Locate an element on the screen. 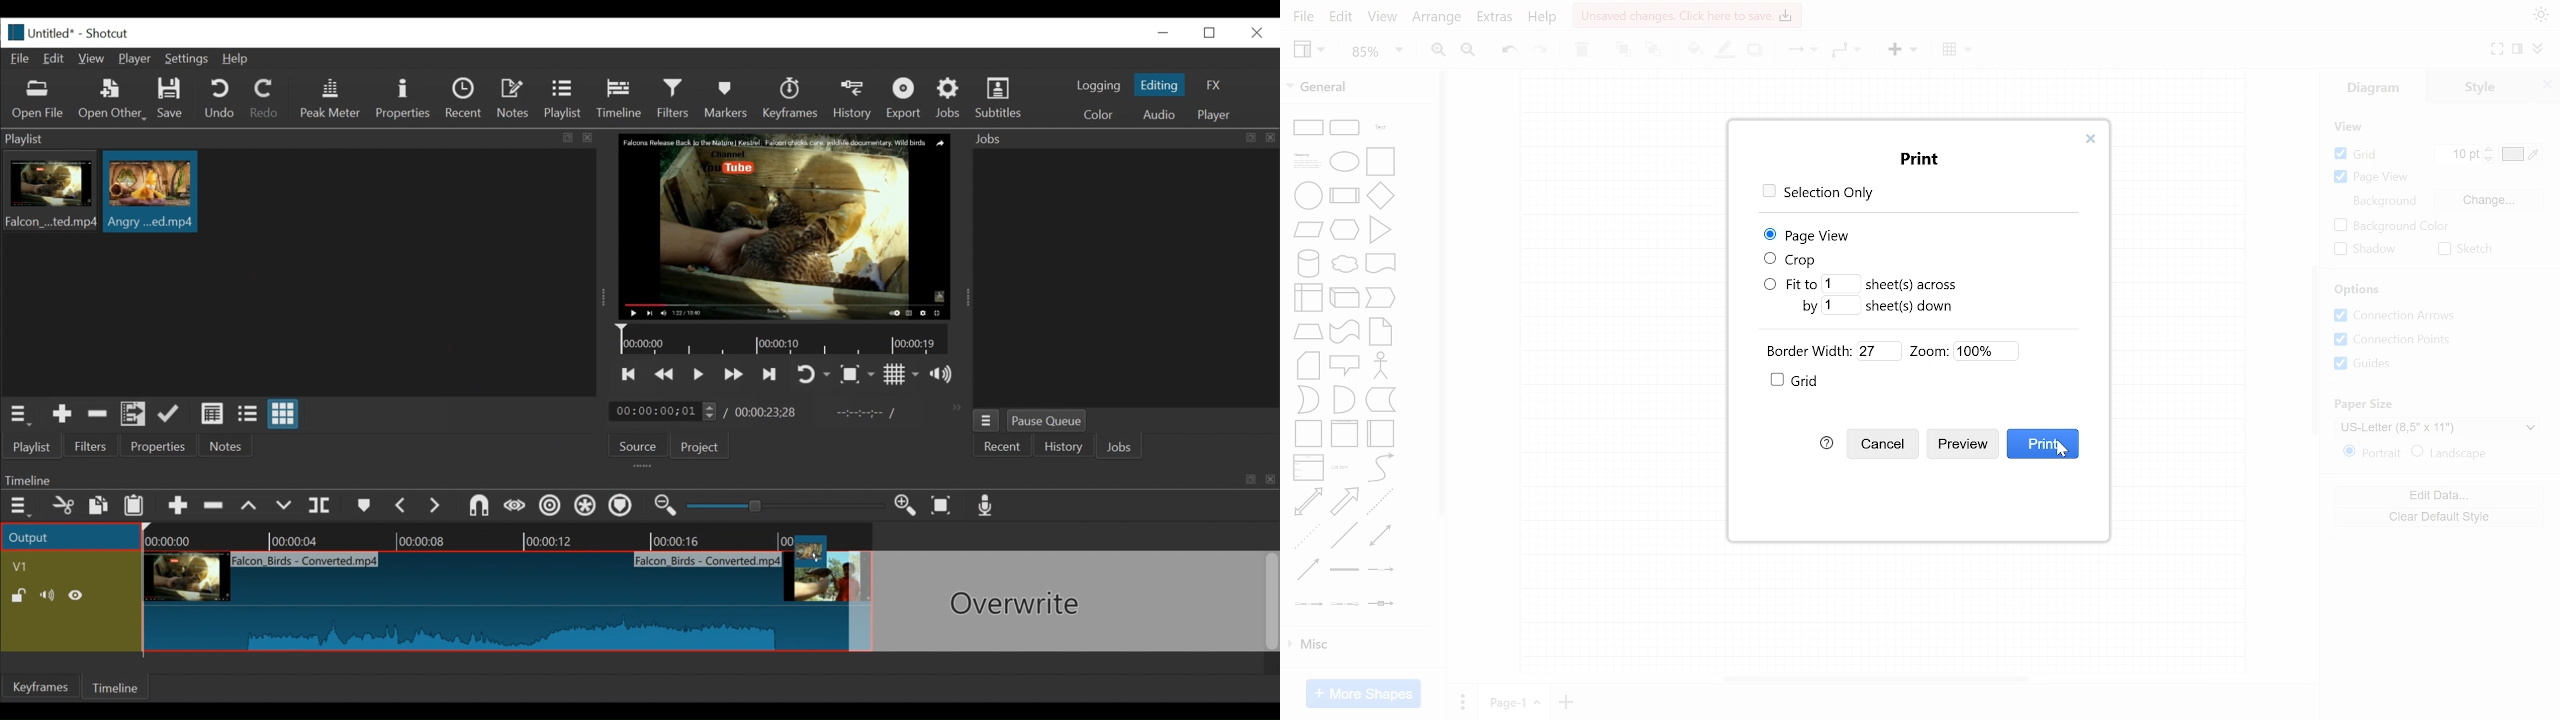 This screenshot has width=2576, height=728. next marker is located at coordinates (437, 507).